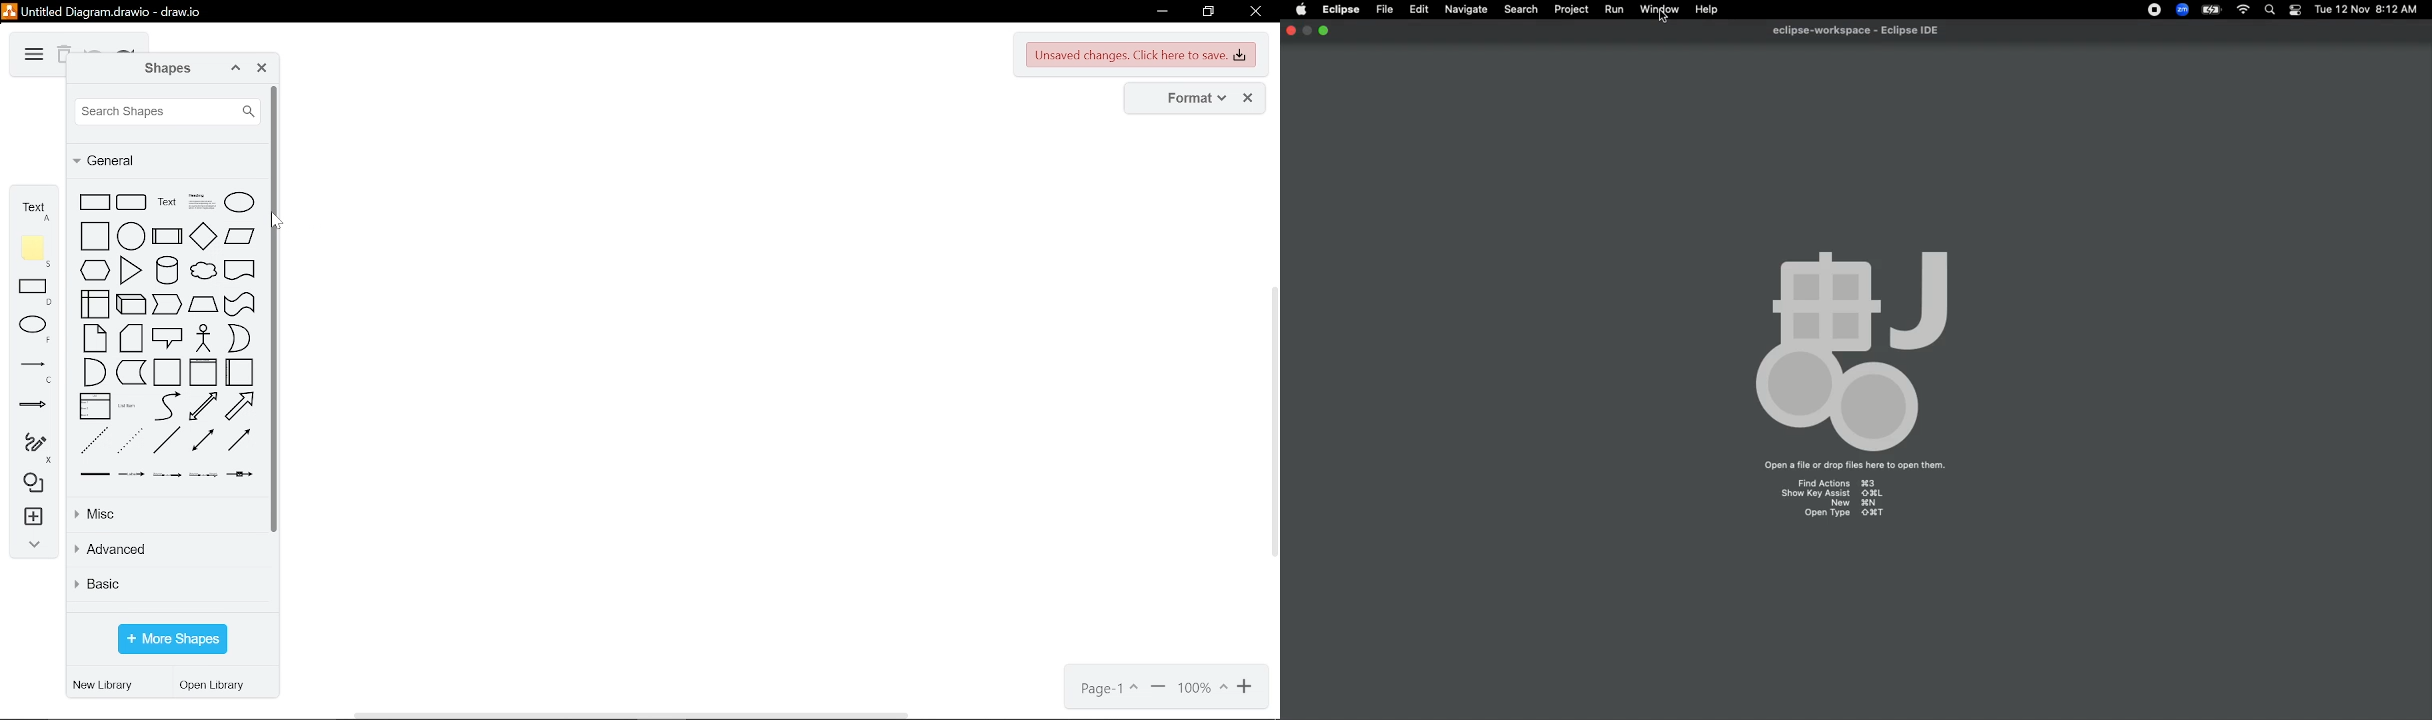  Describe the element at coordinates (203, 406) in the screenshot. I see `bidirectional arrow` at that location.